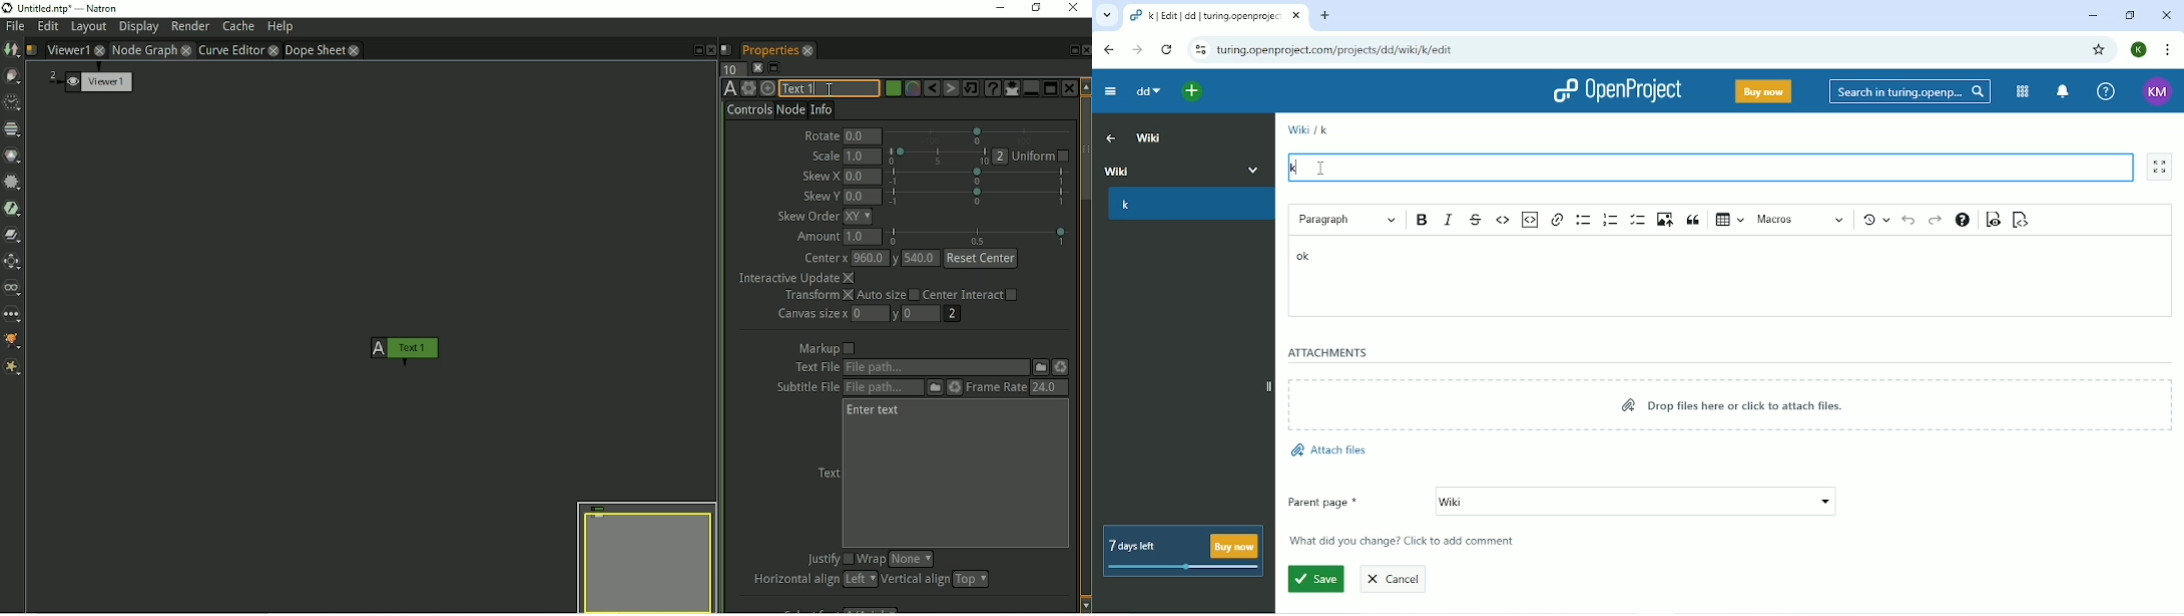 Image resolution: width=2184 pixels, height=616 pixels. I want to click on Bookmark this tab, so click(2098, 49).